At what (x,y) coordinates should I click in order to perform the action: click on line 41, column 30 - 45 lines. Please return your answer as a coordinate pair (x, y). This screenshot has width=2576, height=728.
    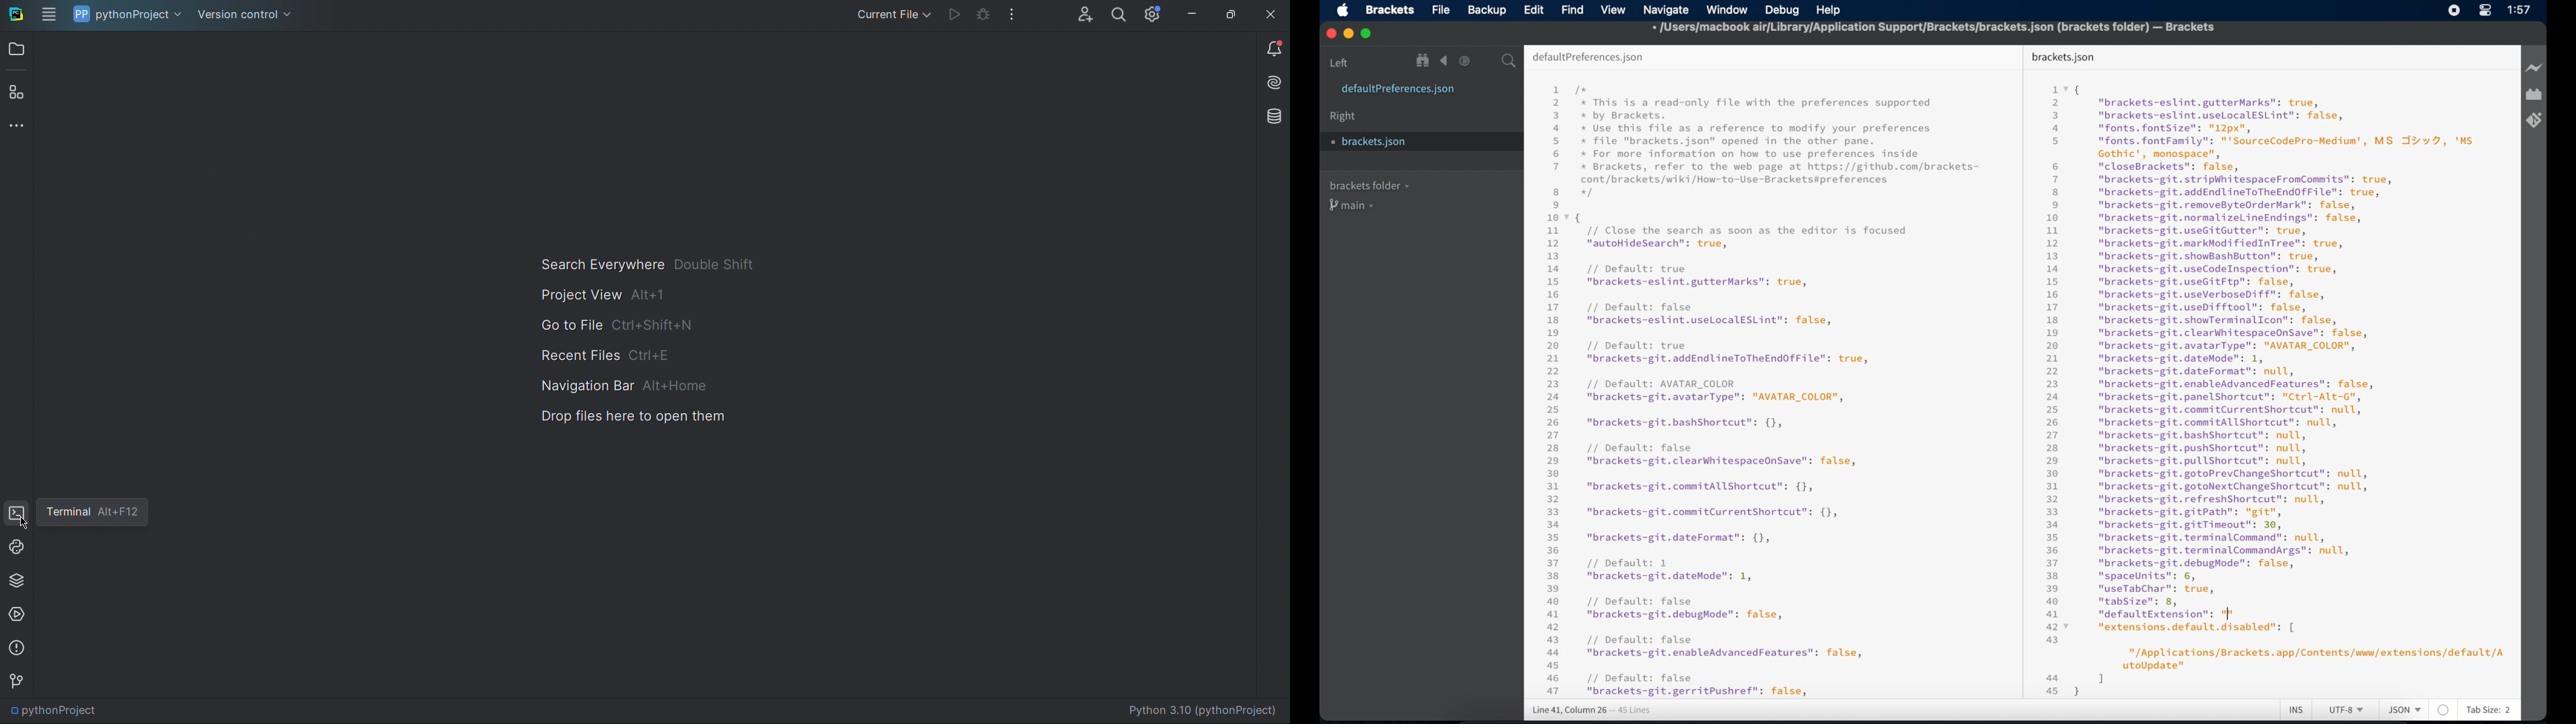
    Looking at the image, I should click on (1592, 711).